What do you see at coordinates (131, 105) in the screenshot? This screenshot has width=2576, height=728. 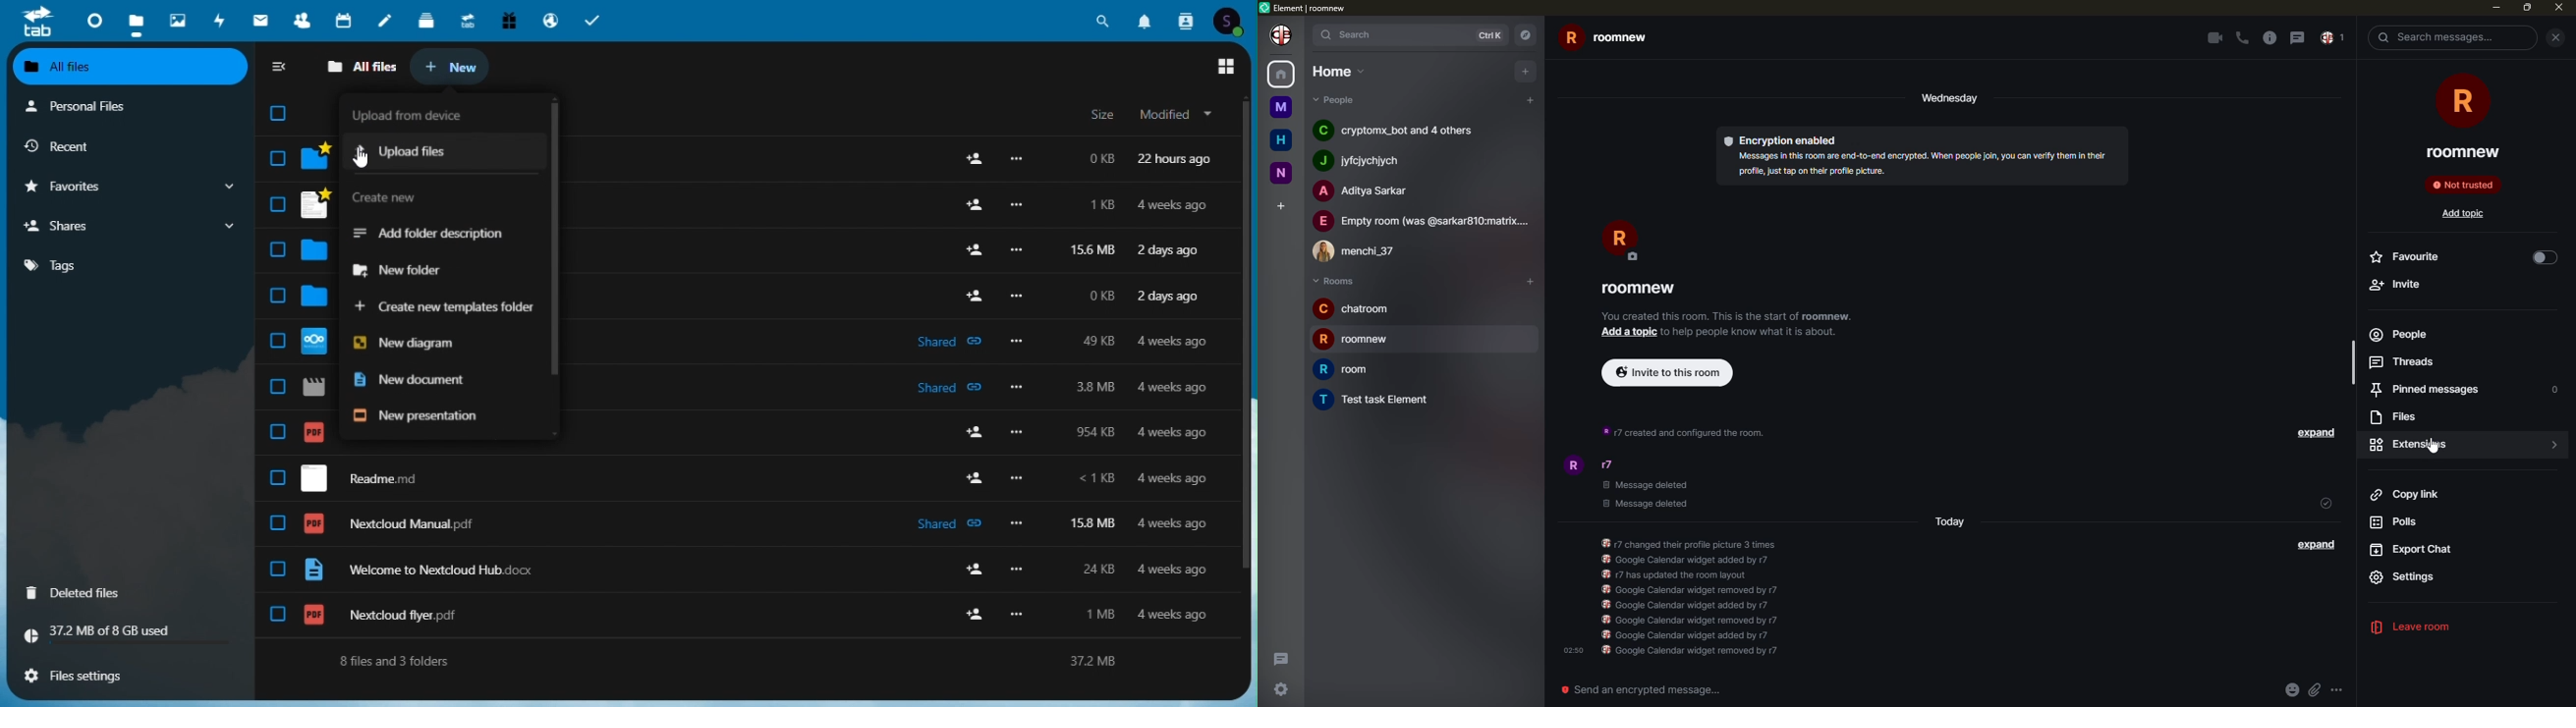 I see `personal files` at bounding box center [131, 105].